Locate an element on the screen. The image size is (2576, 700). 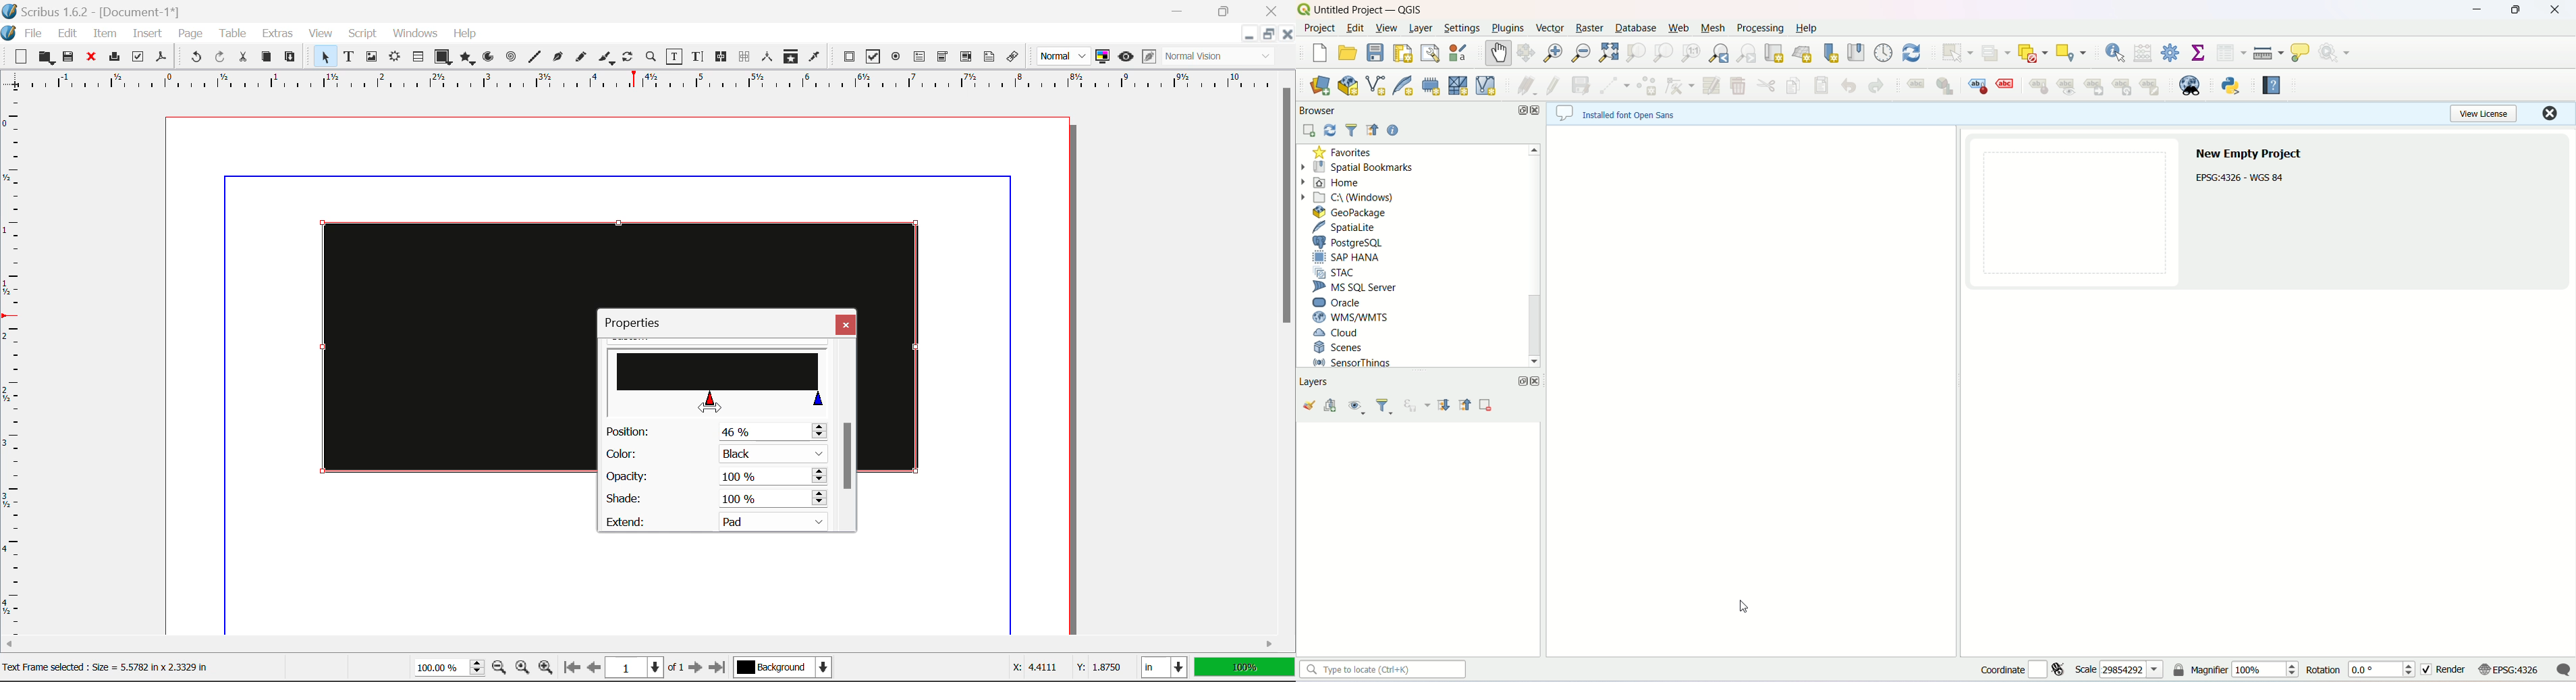
Color is located at coordinates (714, 454).